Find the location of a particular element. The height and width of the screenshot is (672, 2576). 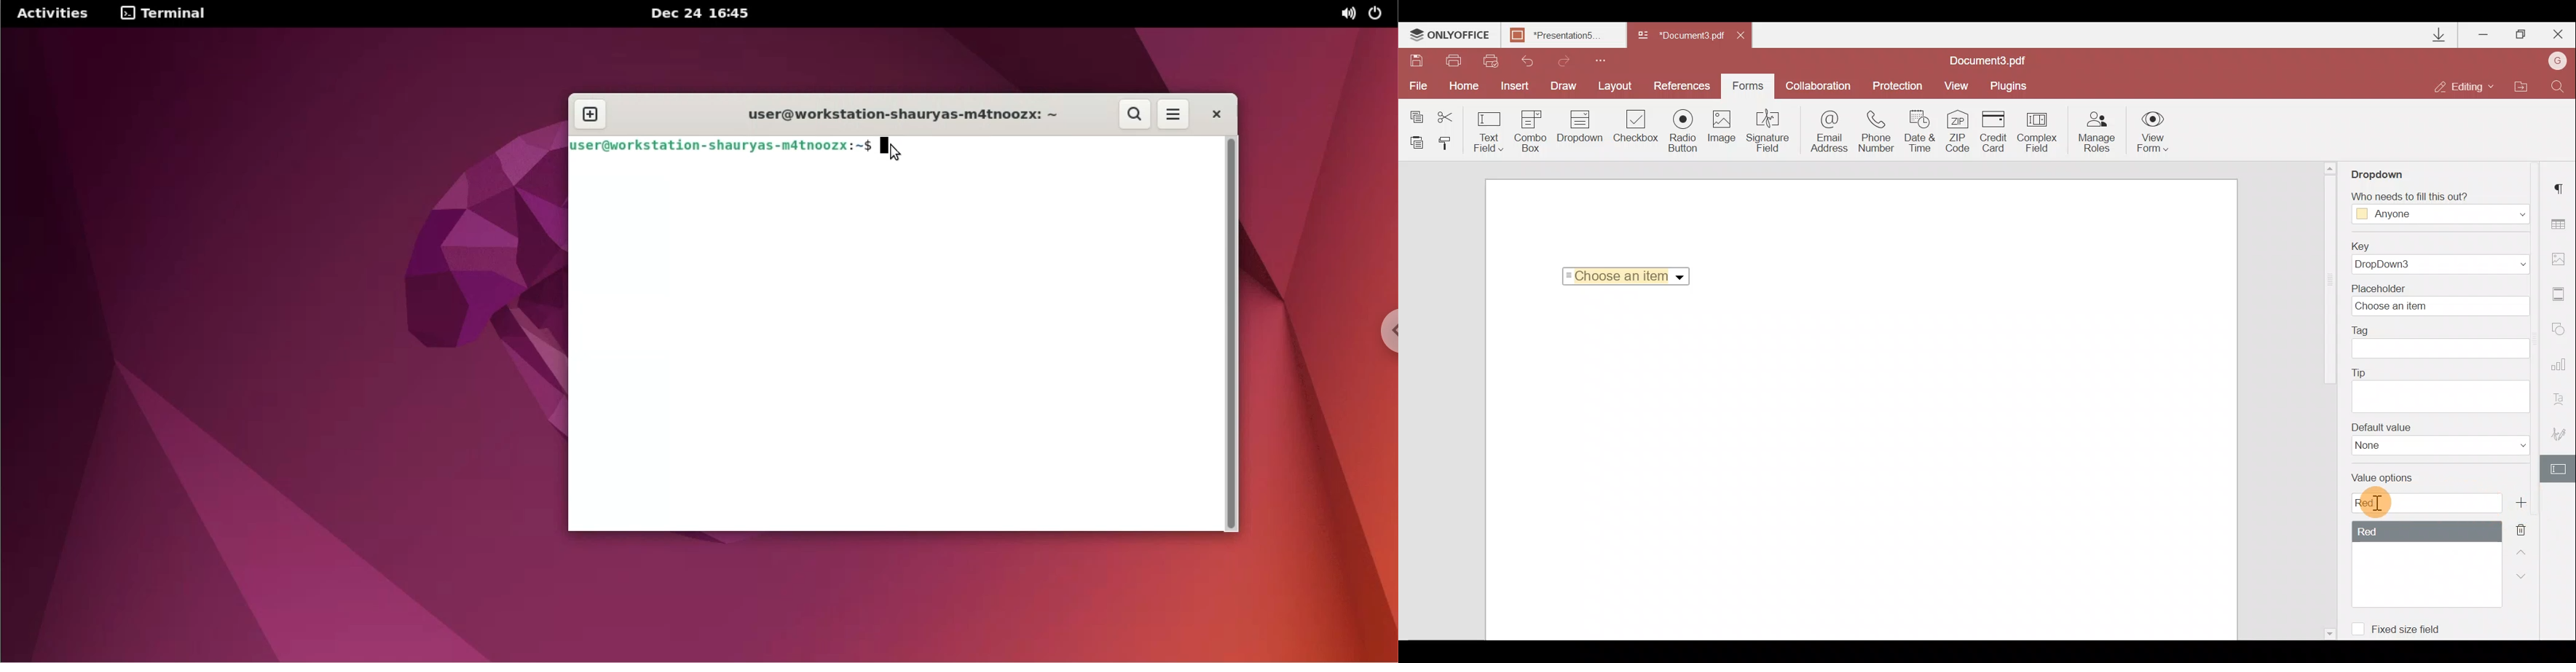

Redo is located at coordinates (1565, 60).